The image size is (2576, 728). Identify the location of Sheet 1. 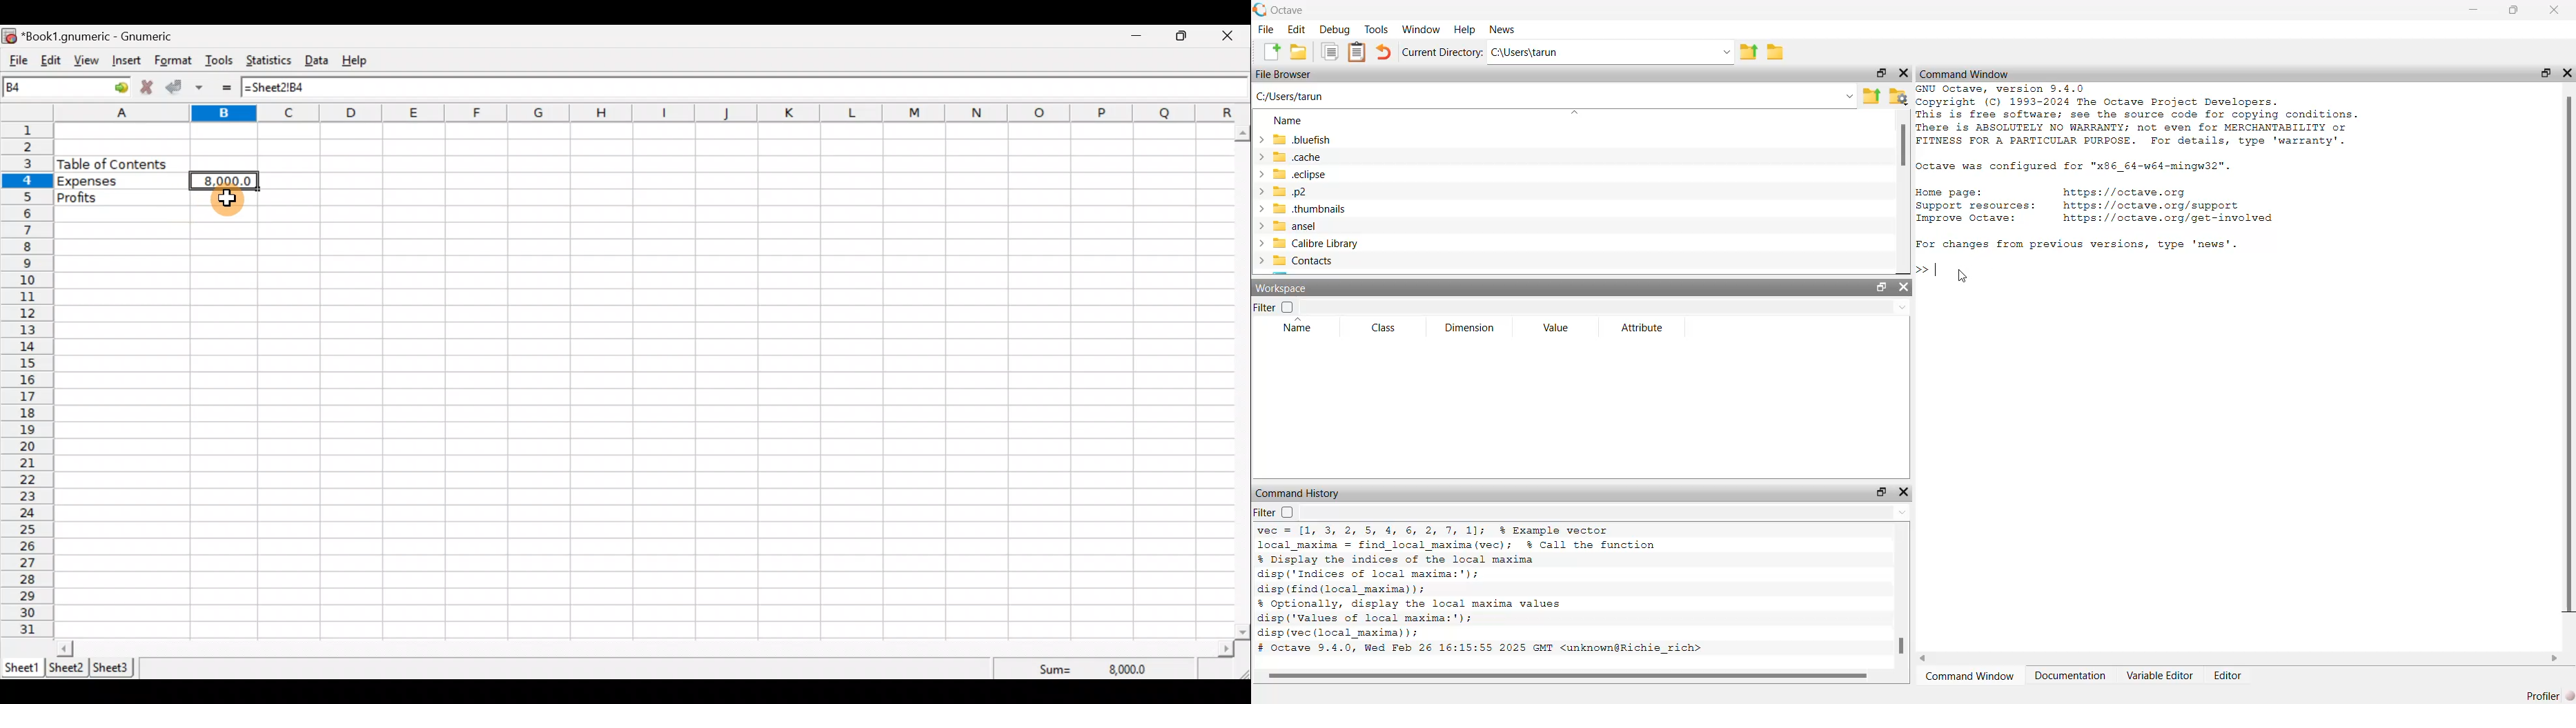
(22, 666).